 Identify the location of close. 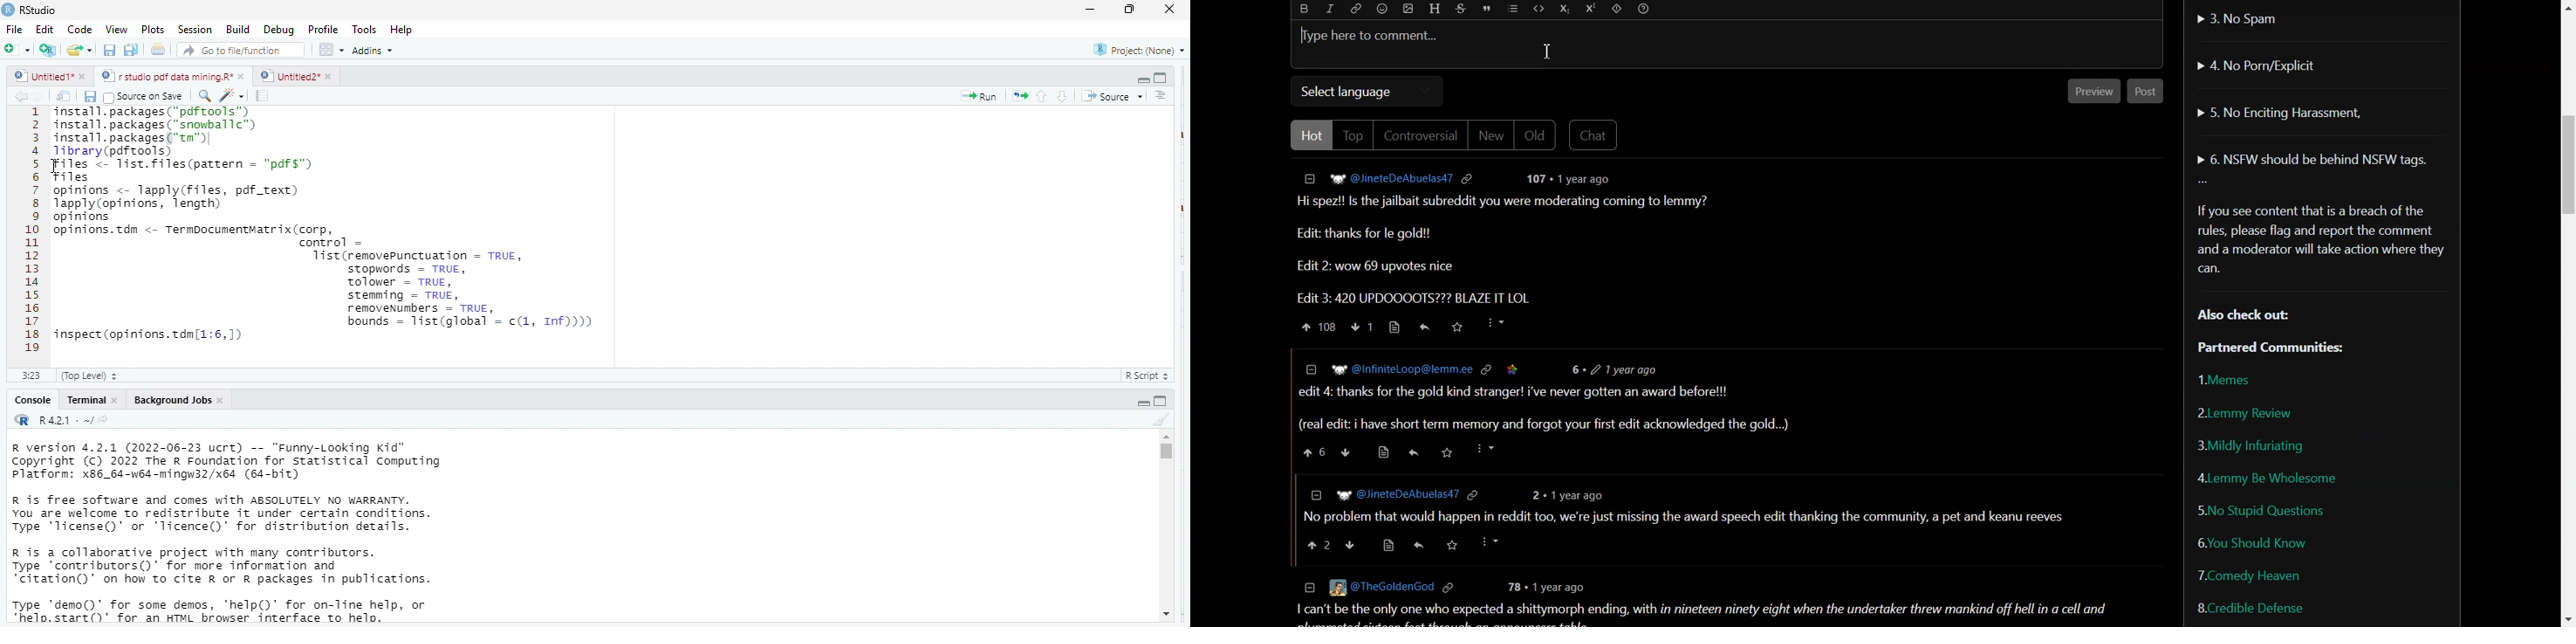
(86, 78).